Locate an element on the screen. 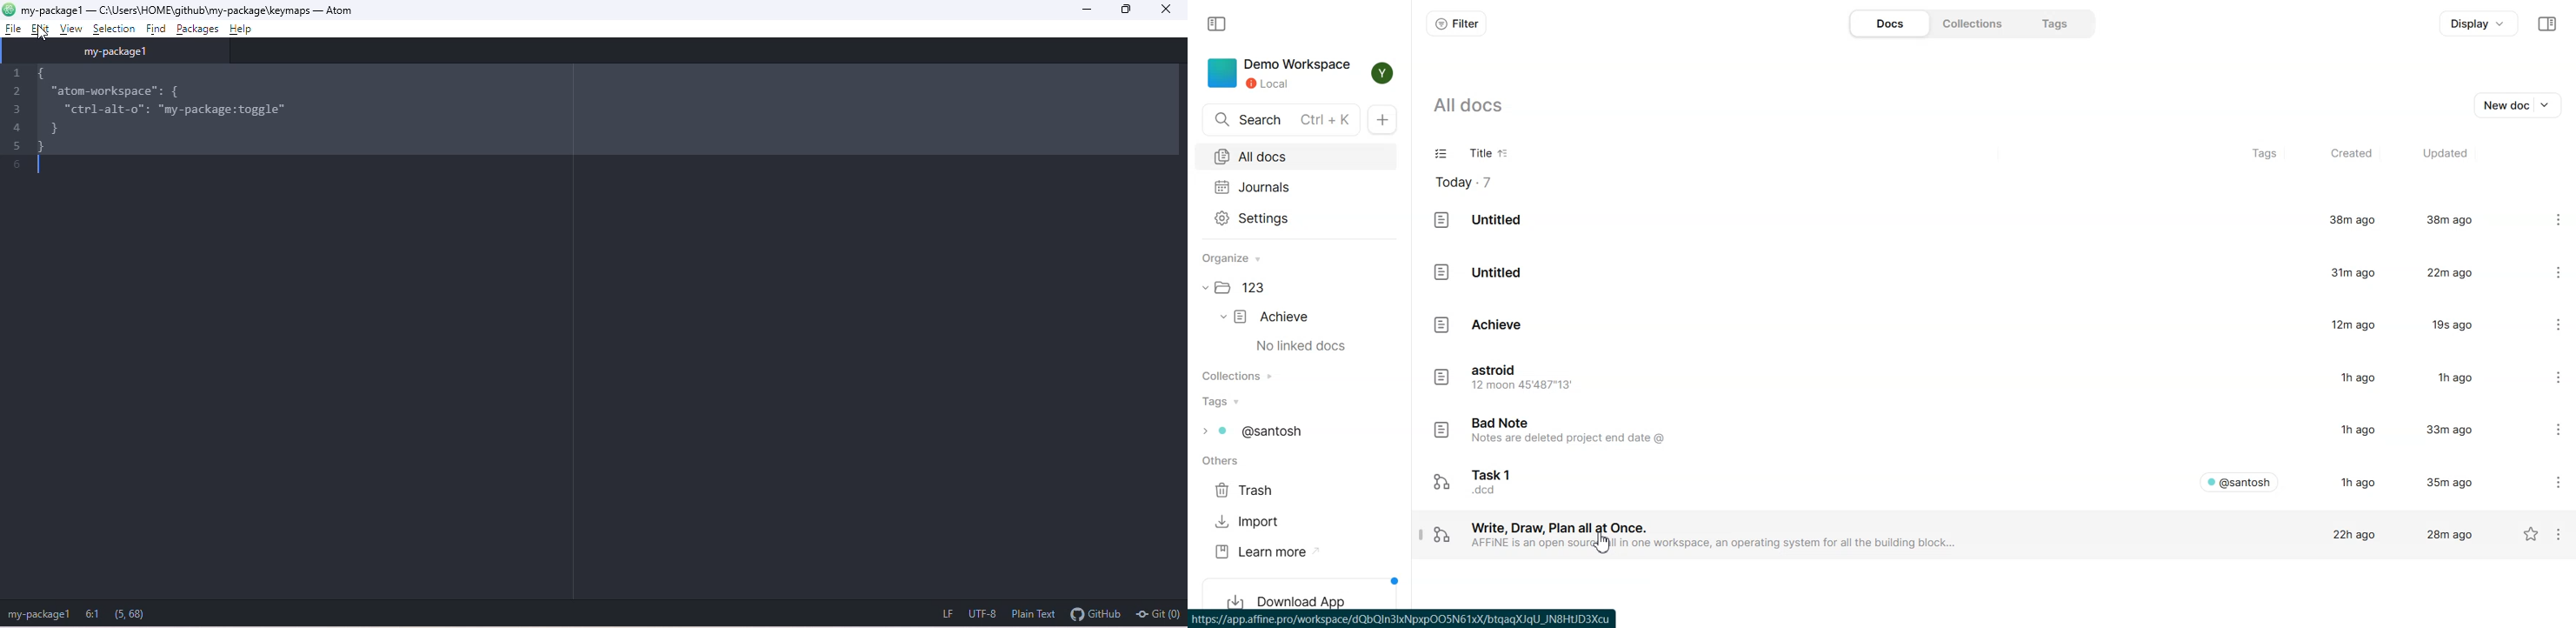 The height and width of the screenshot is (644, 2576). Journals is located at coordinates (1295, 187).